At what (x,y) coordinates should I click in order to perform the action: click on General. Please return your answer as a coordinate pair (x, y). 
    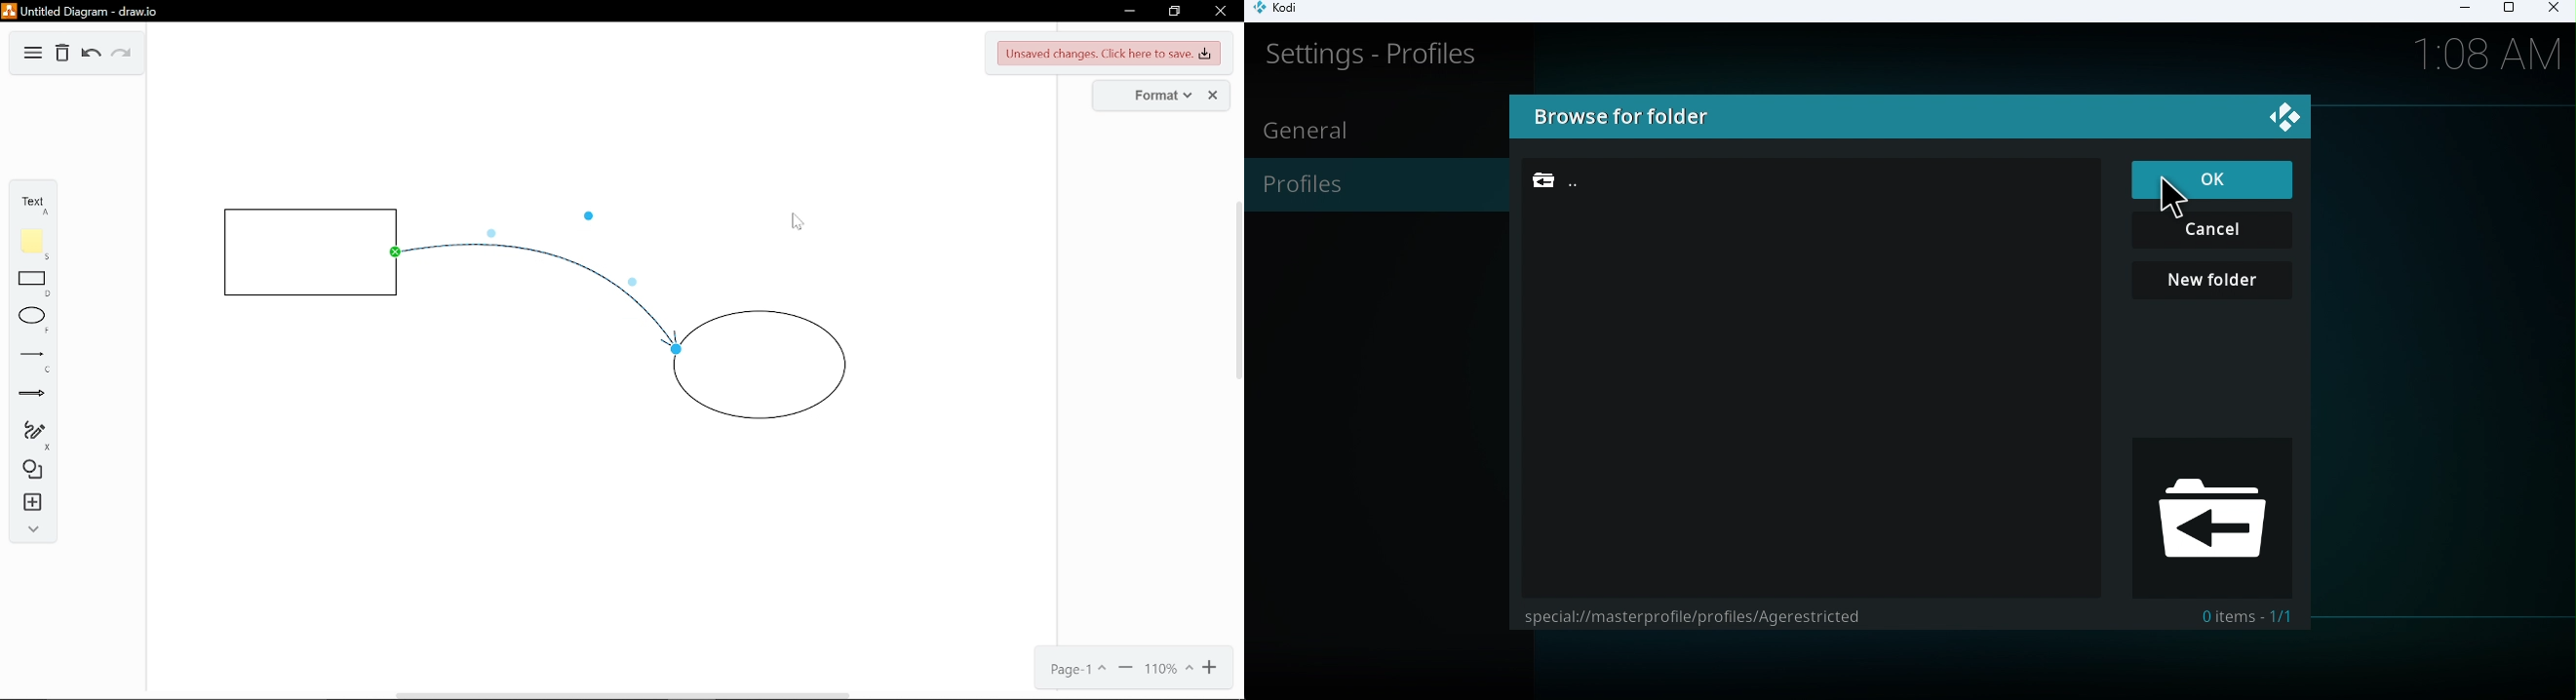
    Looking at the image, I should click on (1310, 130).